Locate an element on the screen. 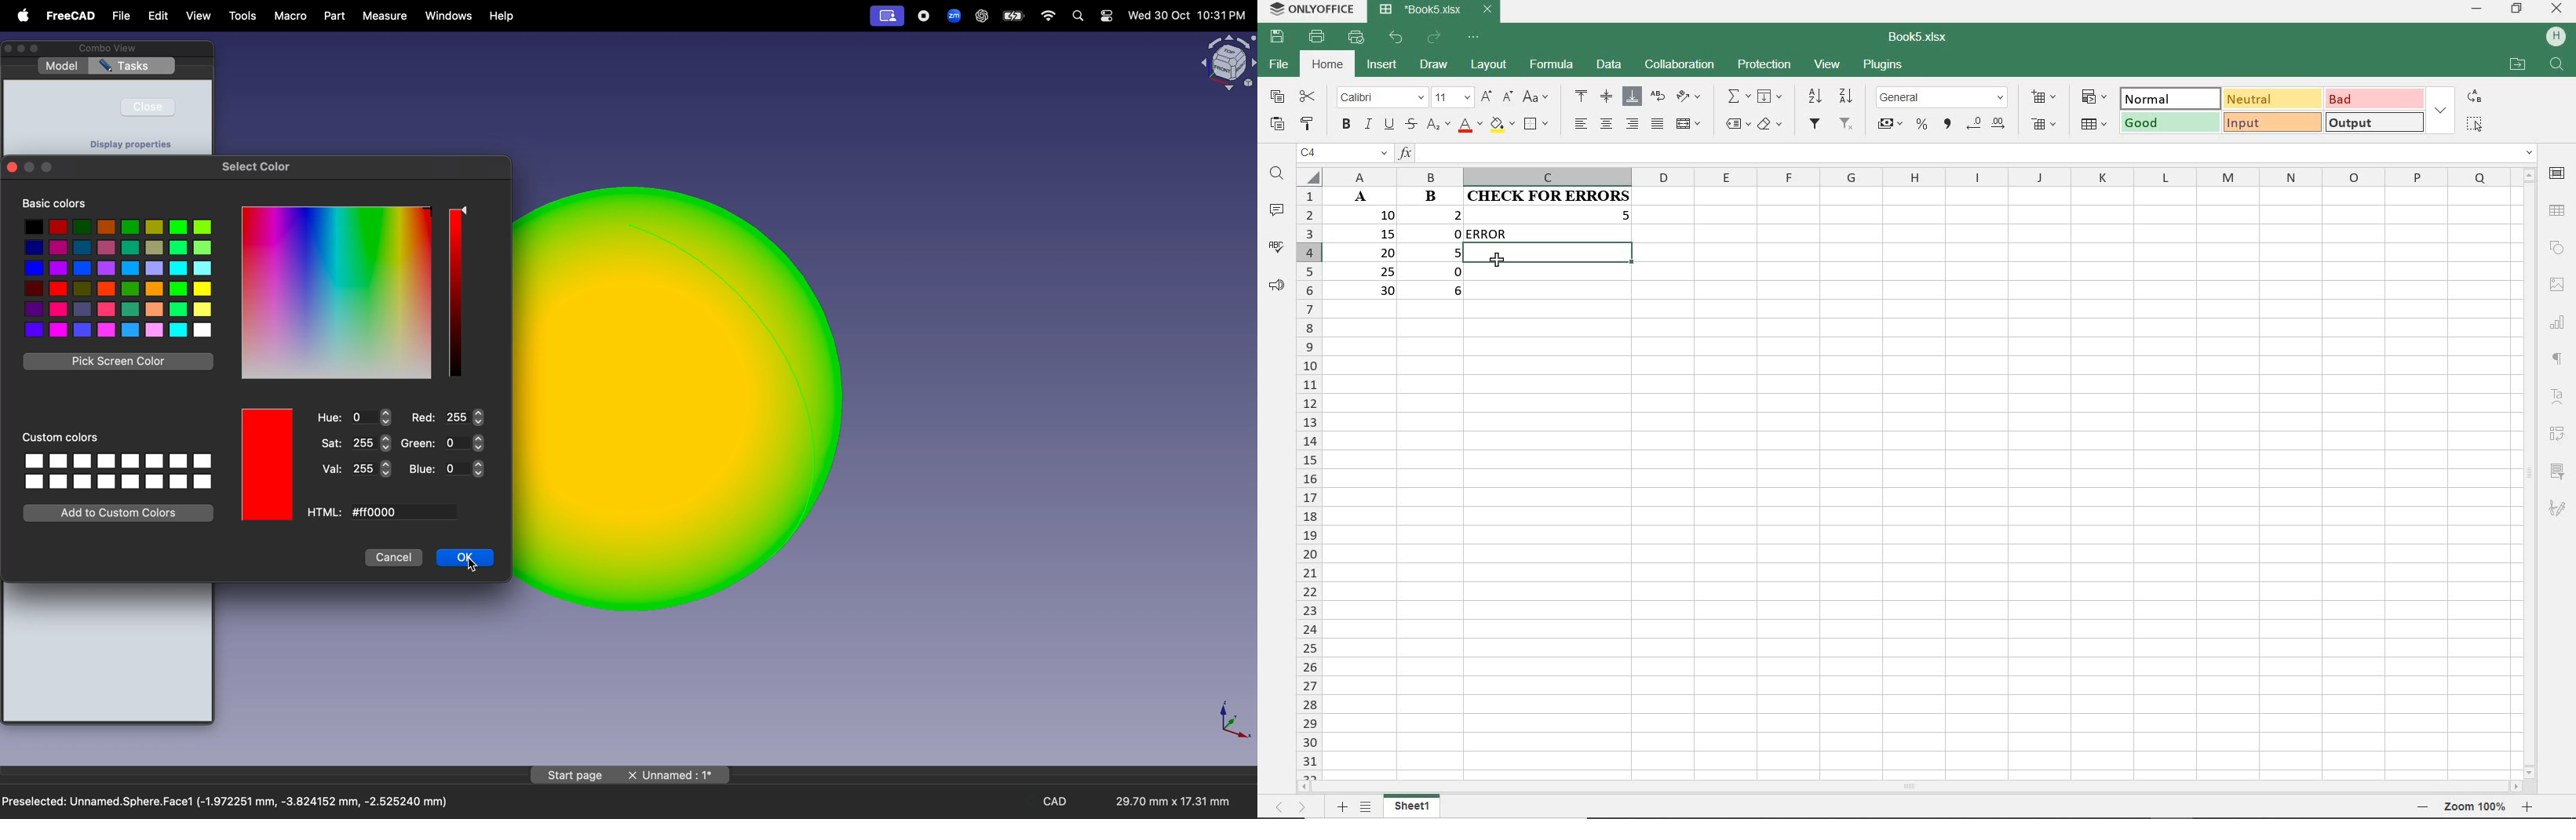  settings is located at coordinates (1106, 16).